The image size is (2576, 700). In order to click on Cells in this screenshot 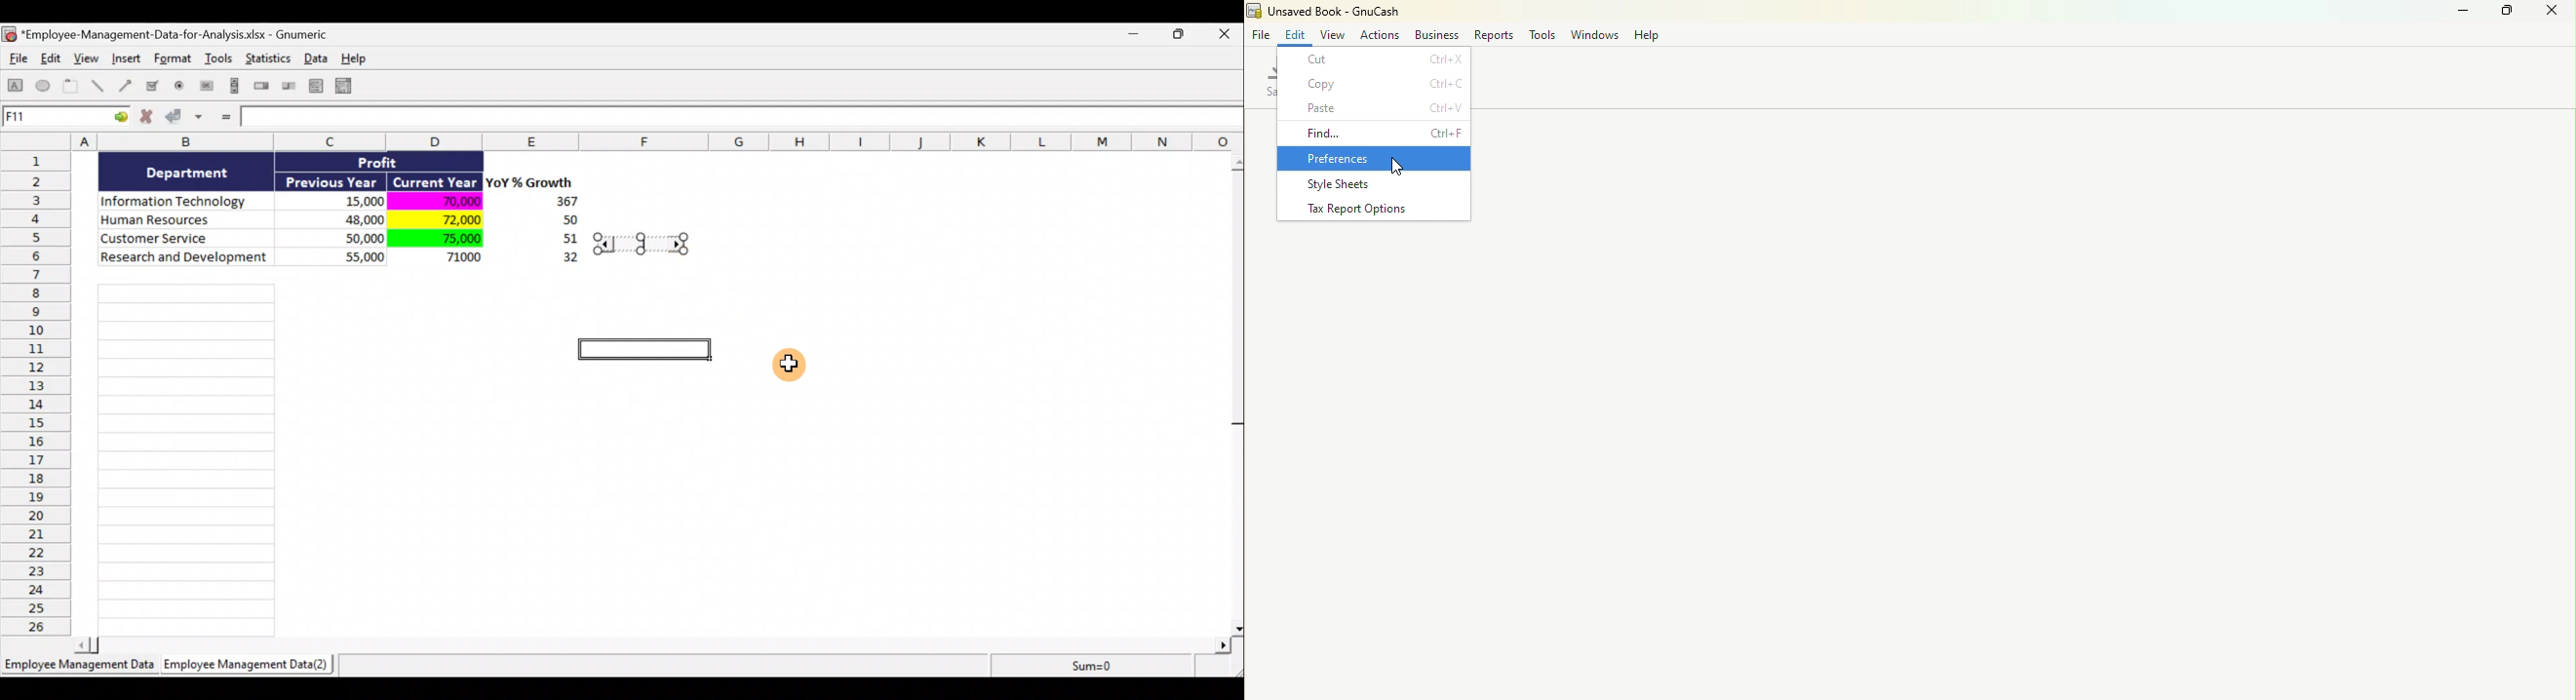, I will do `click(186, 456)`.